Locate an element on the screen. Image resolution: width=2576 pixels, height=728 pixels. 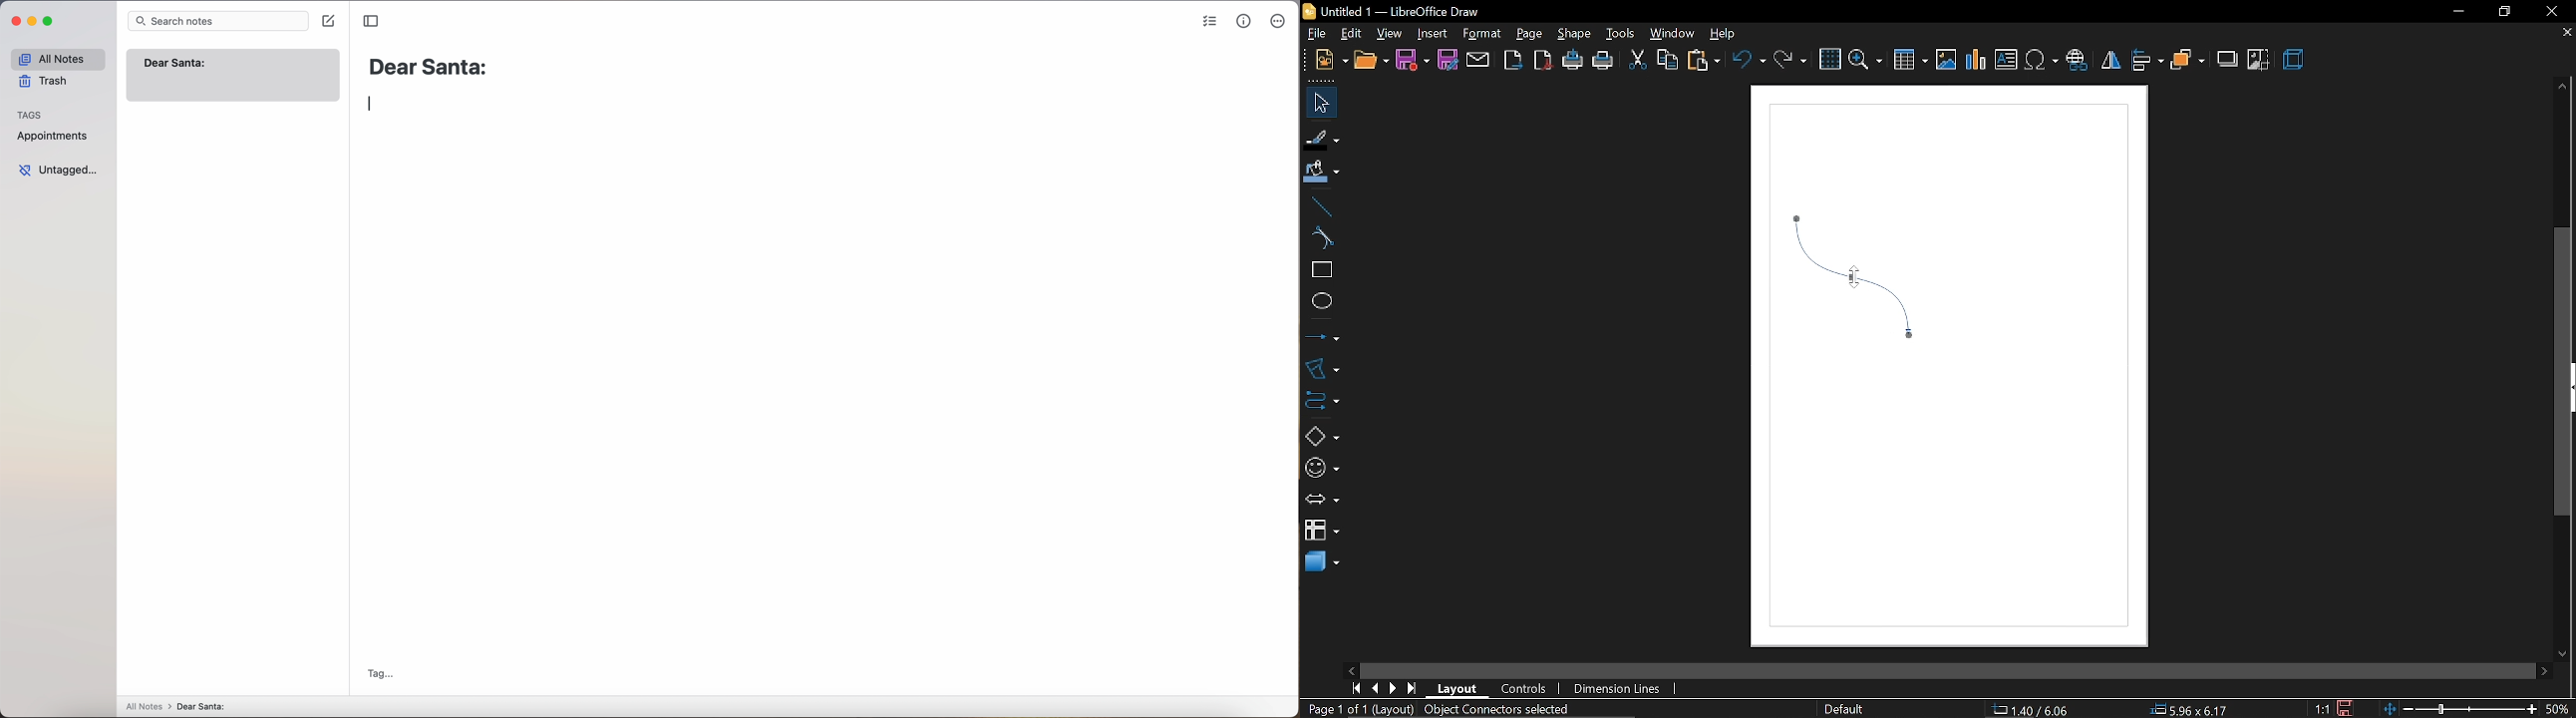
cut  is located at coordinates (1636, 62).